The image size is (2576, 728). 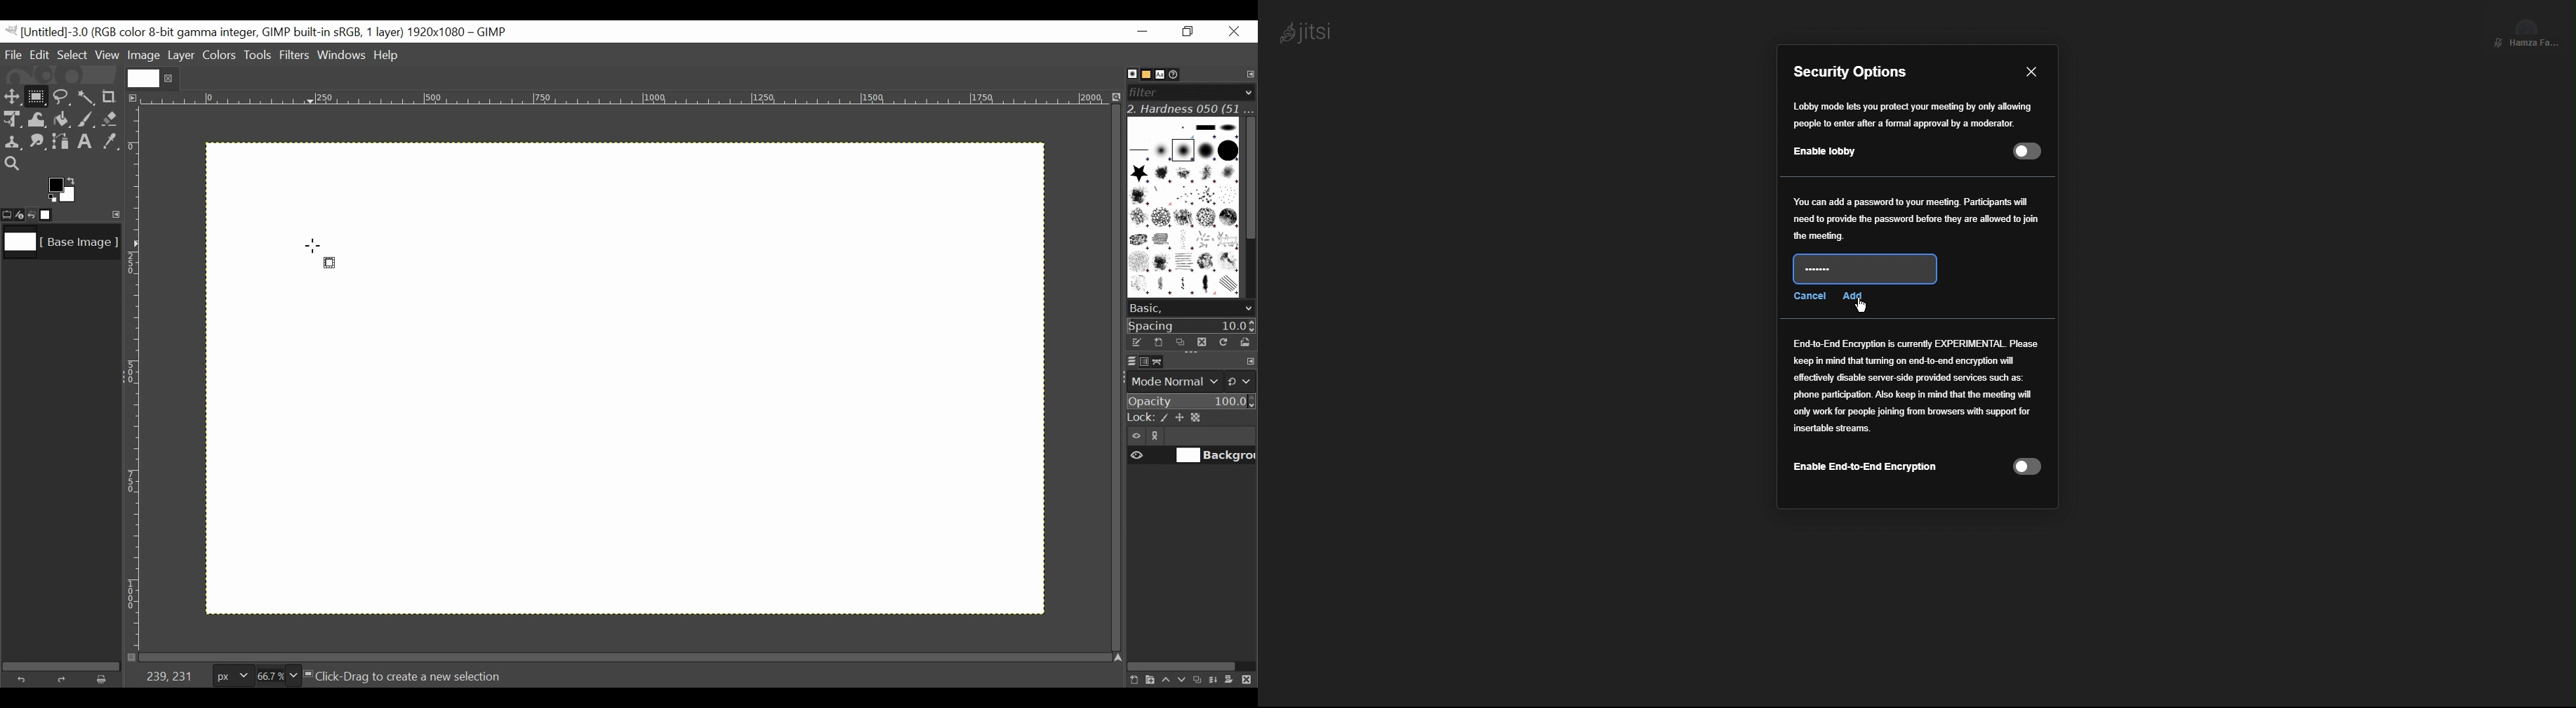 What do you see at coordinates (14, 54) in the screenshot?
I see `File` at bounding box center [14, 54].